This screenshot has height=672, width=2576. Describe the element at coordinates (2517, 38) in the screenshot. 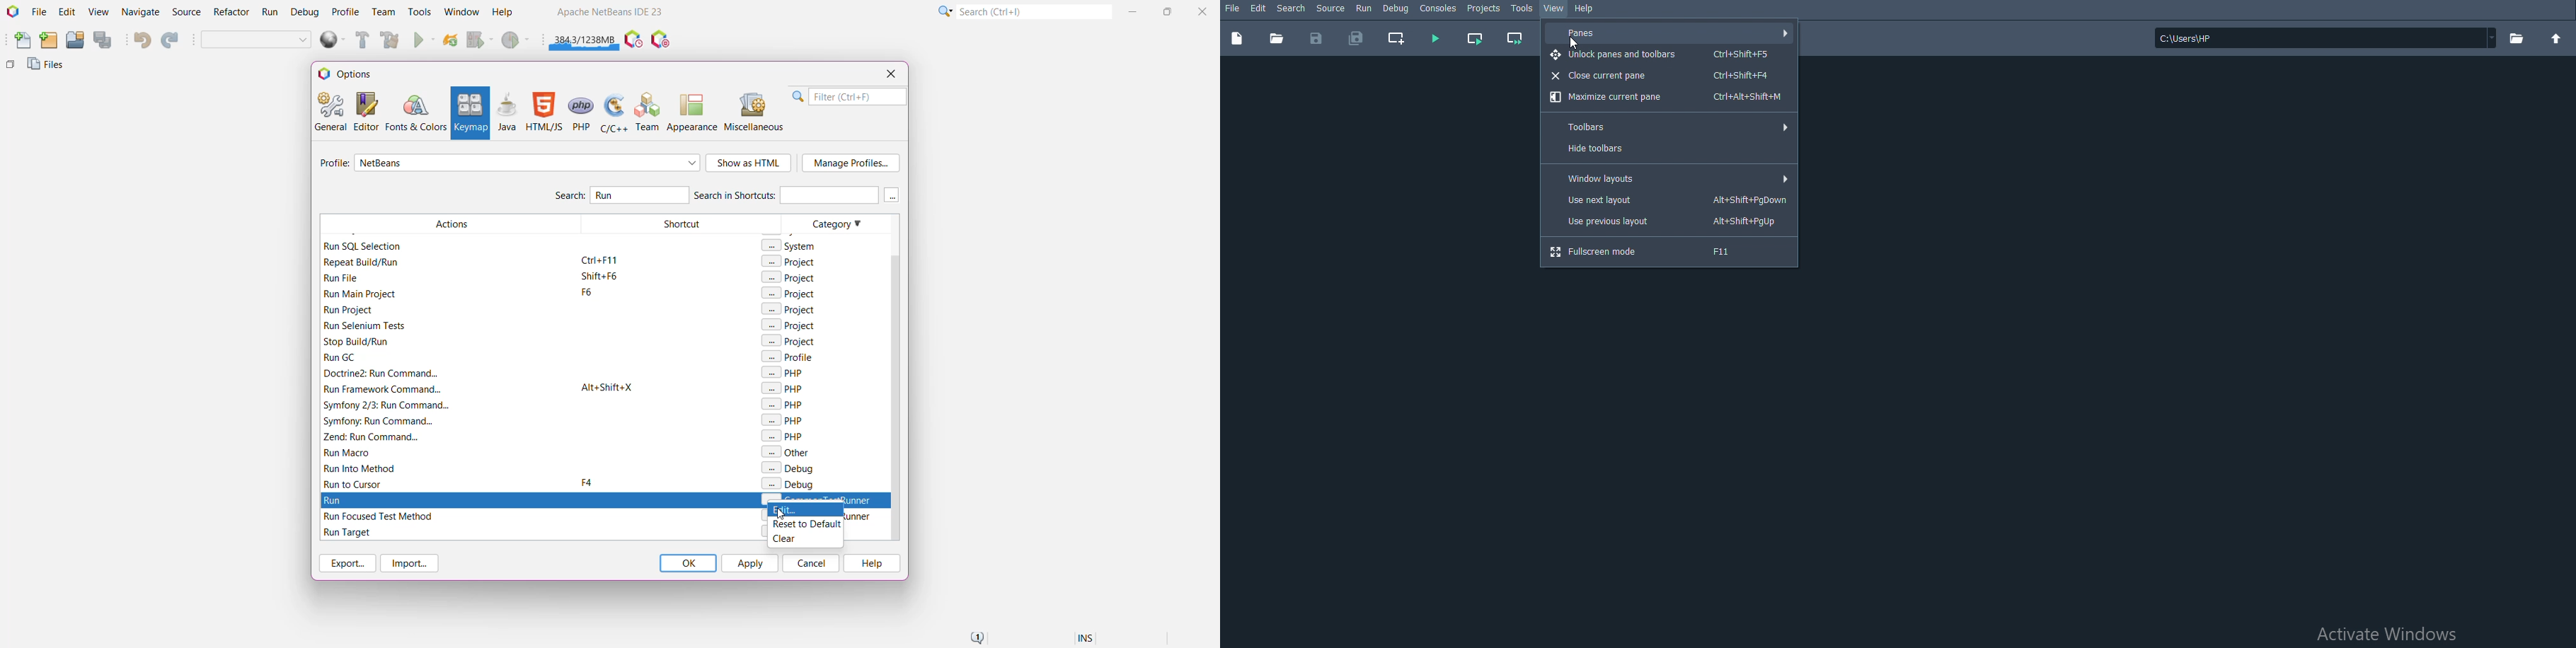

I see `Browse a working directory` at that location.